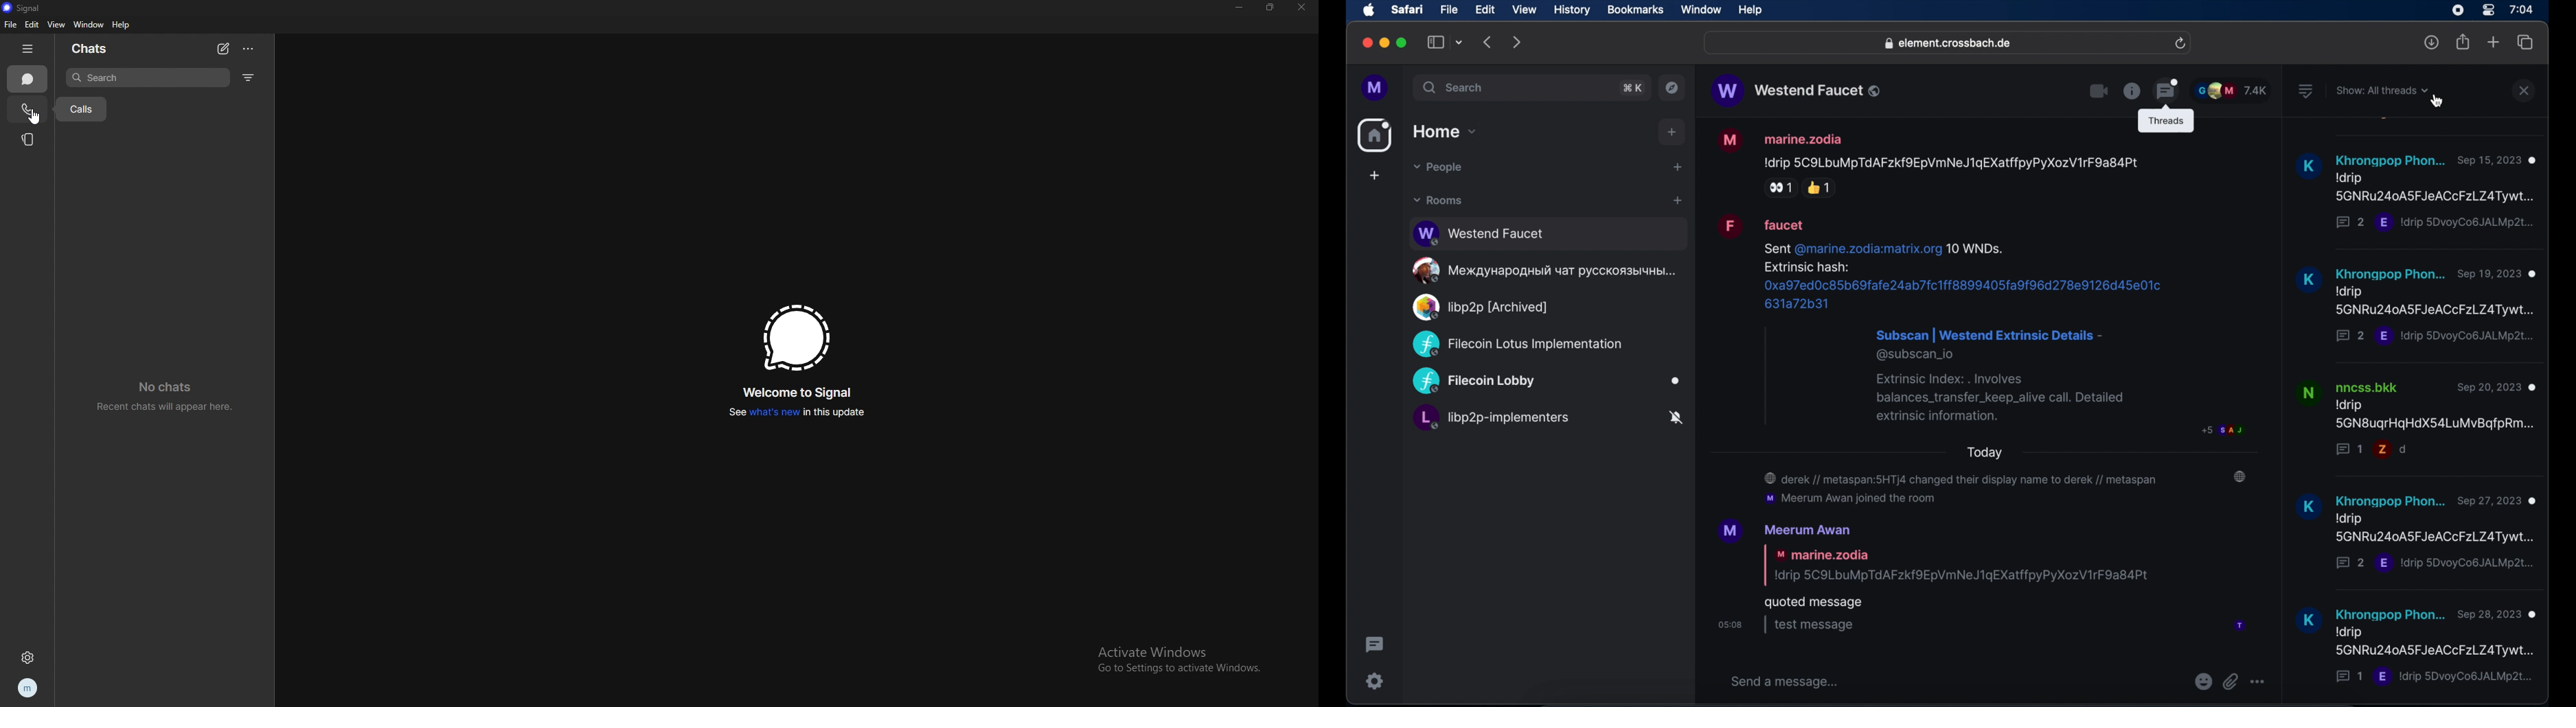 This screenshot has width=2576, height=728. I want to click on 2 messages, so click(2351, 564).